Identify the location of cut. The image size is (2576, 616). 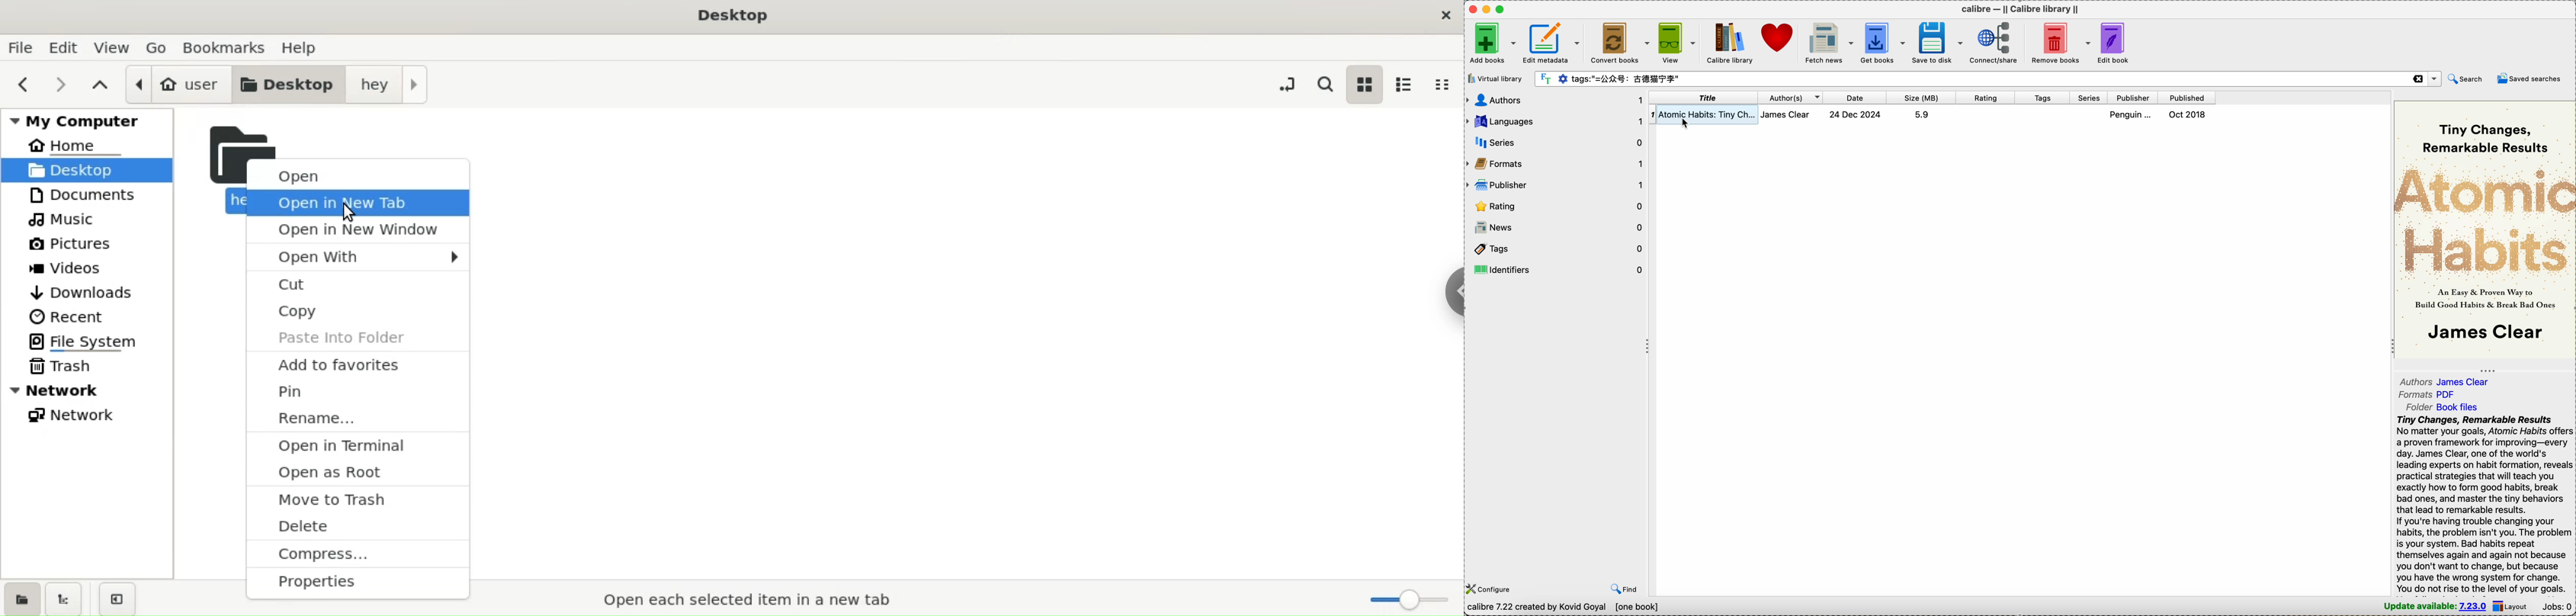
(359, 282).